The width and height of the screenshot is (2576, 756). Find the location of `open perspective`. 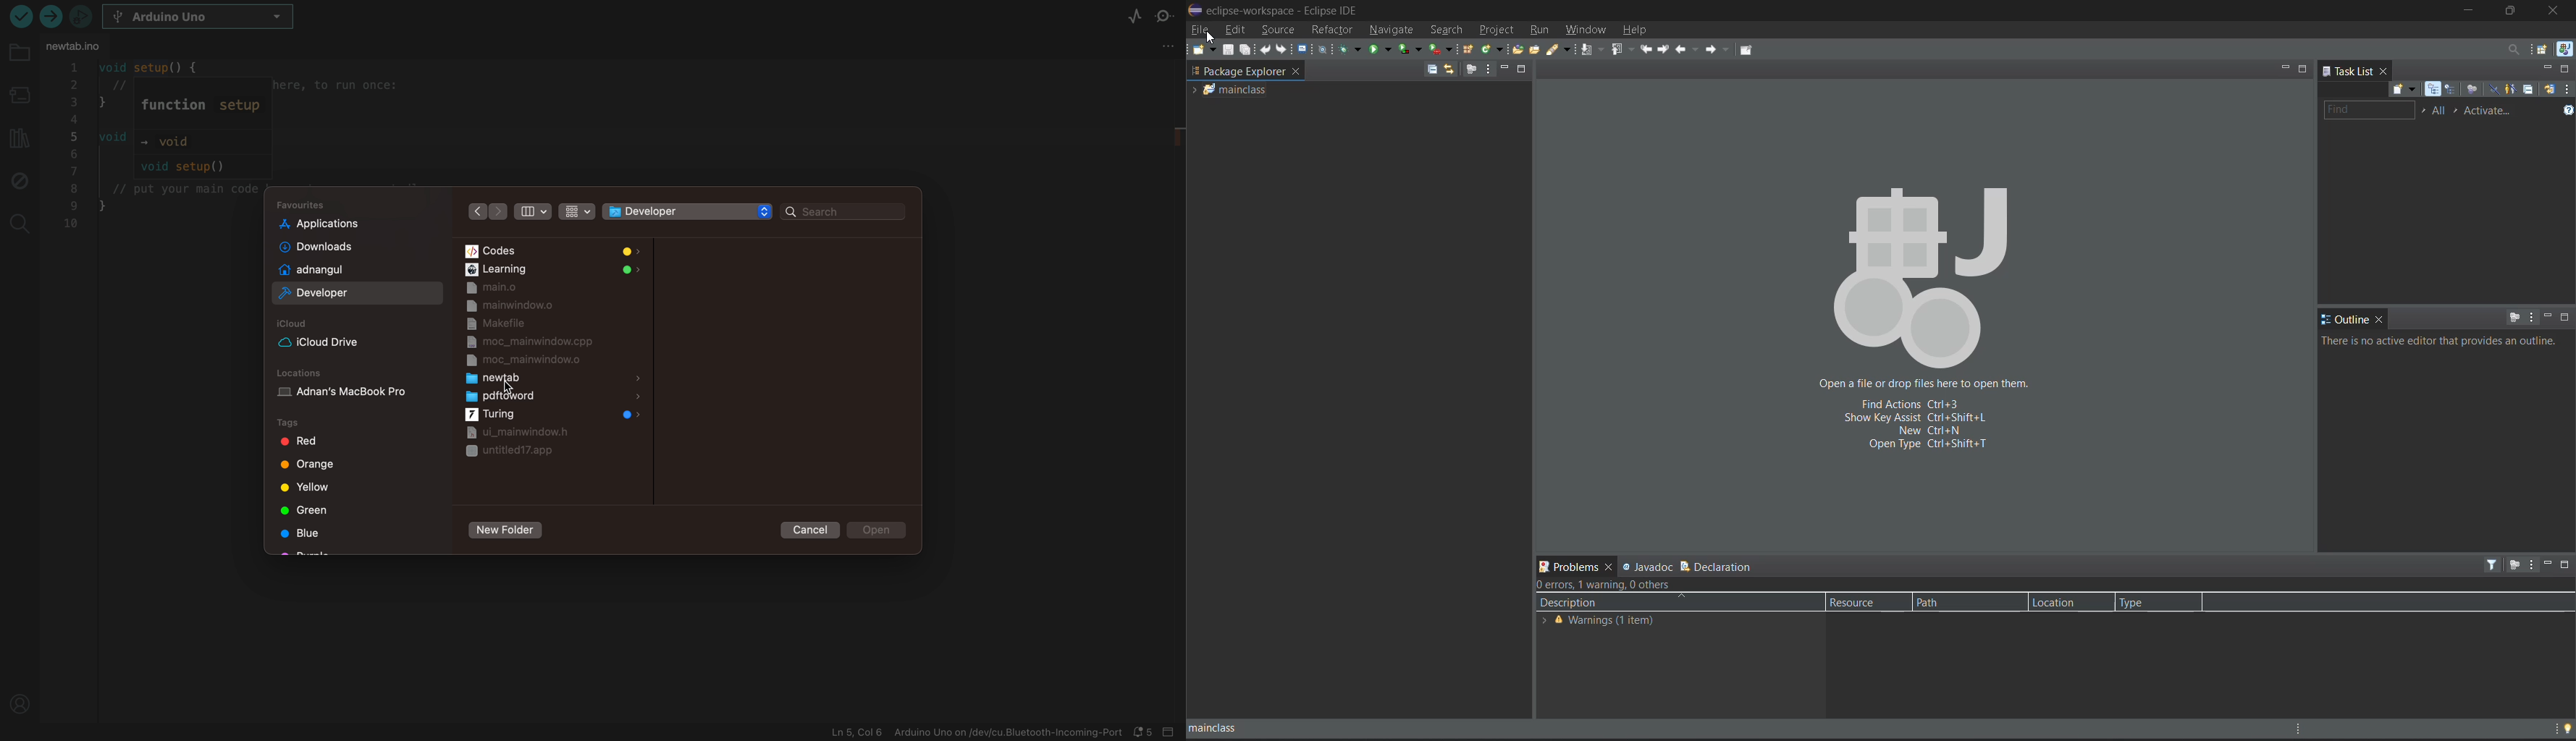

open perspective is located at coordinates (2541, 49).